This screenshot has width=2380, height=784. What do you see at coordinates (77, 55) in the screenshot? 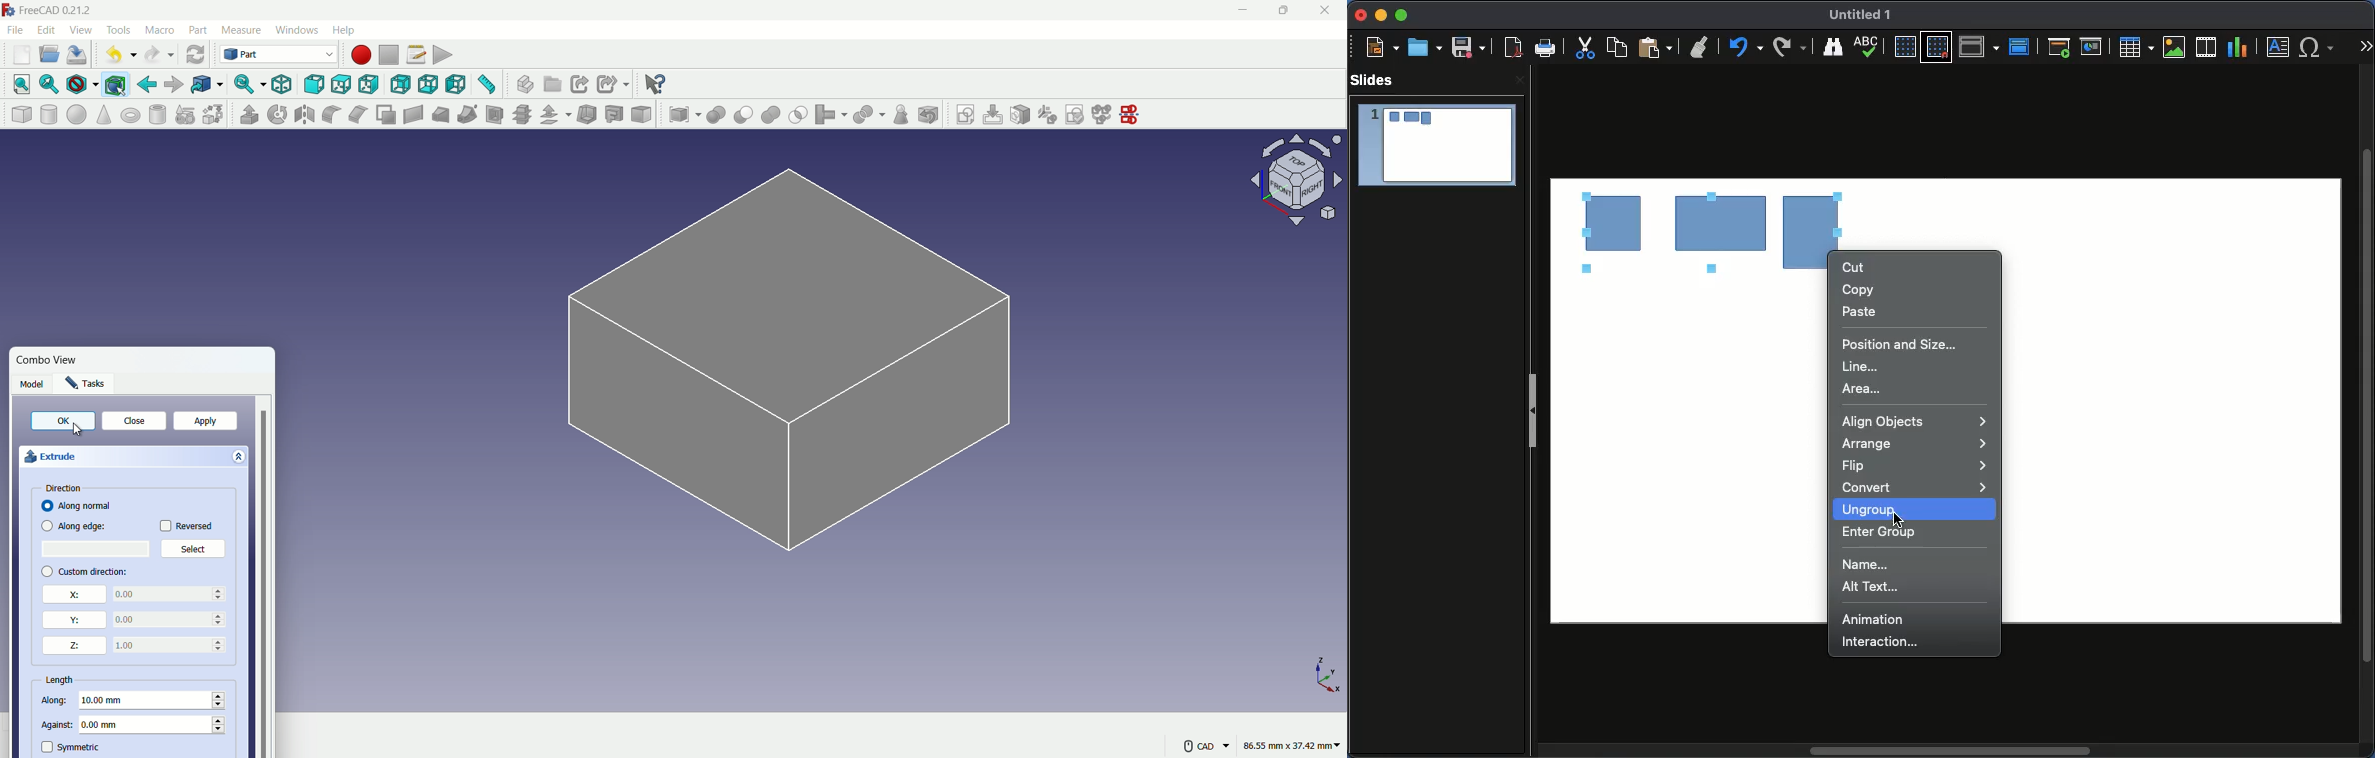
I see `save file` at bounding box center [77, 55].